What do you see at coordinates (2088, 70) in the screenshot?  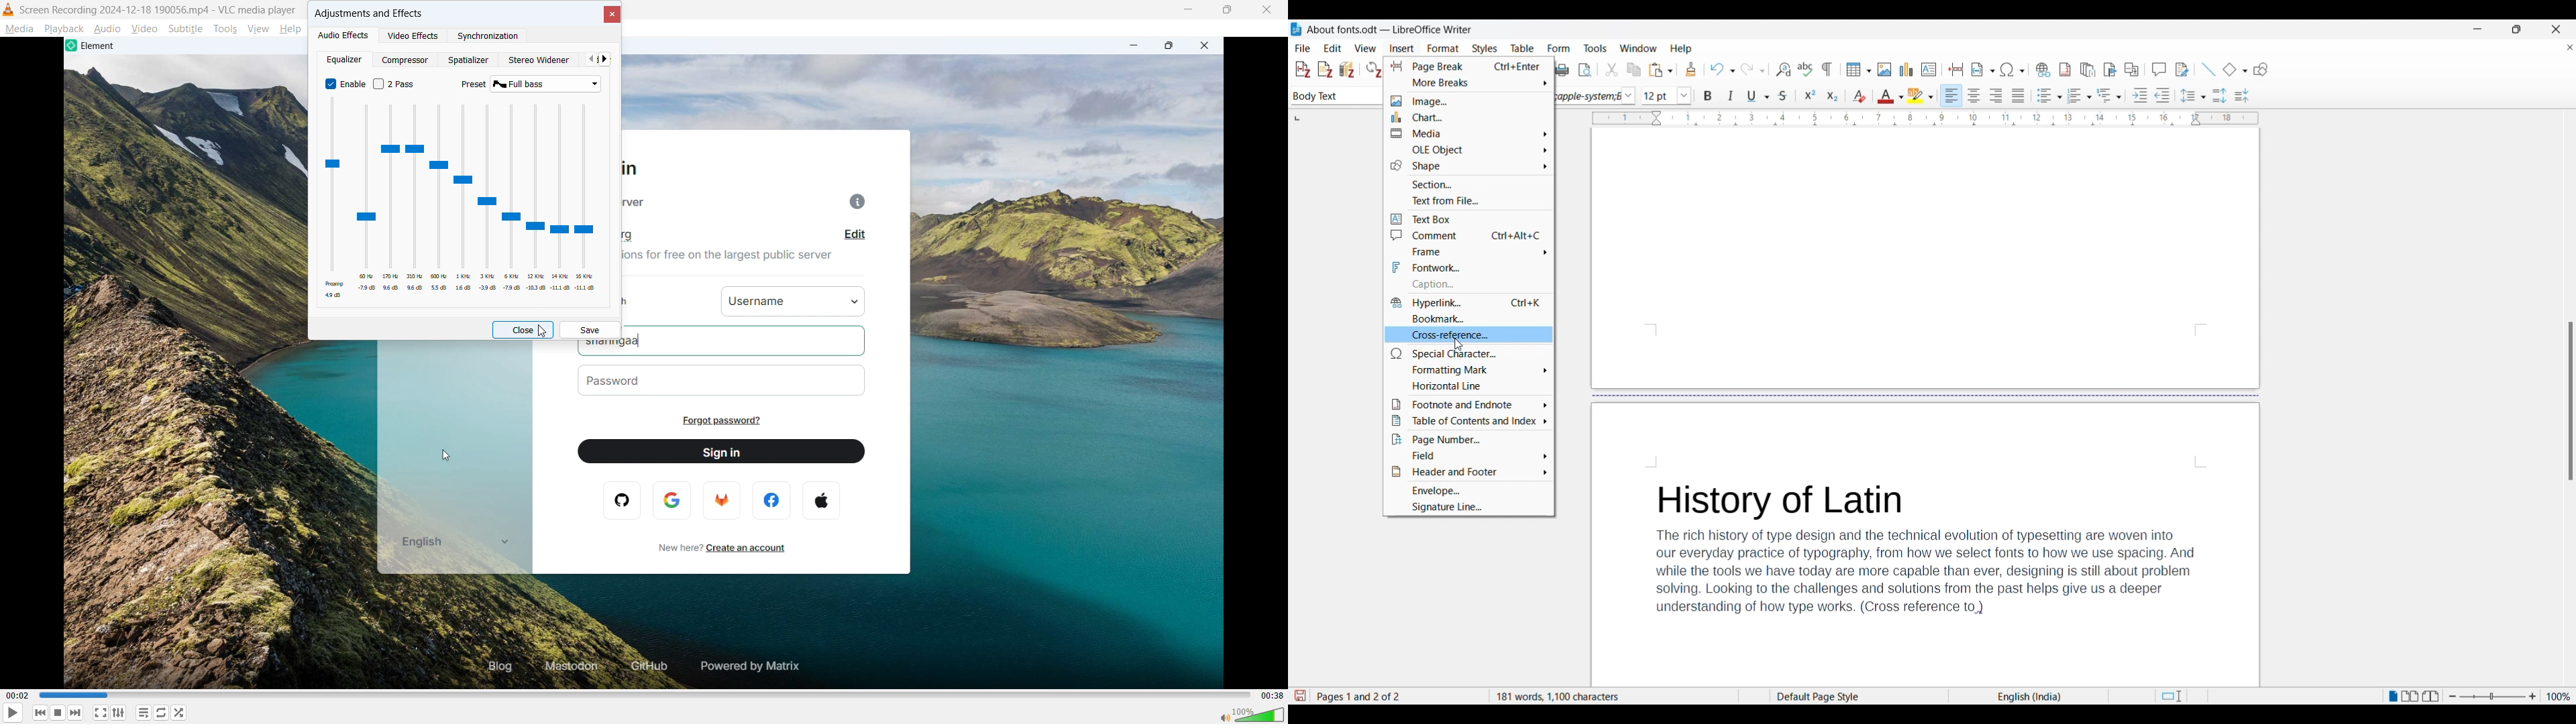 I see `Insert endnote` at bounding box center [2088, 70].